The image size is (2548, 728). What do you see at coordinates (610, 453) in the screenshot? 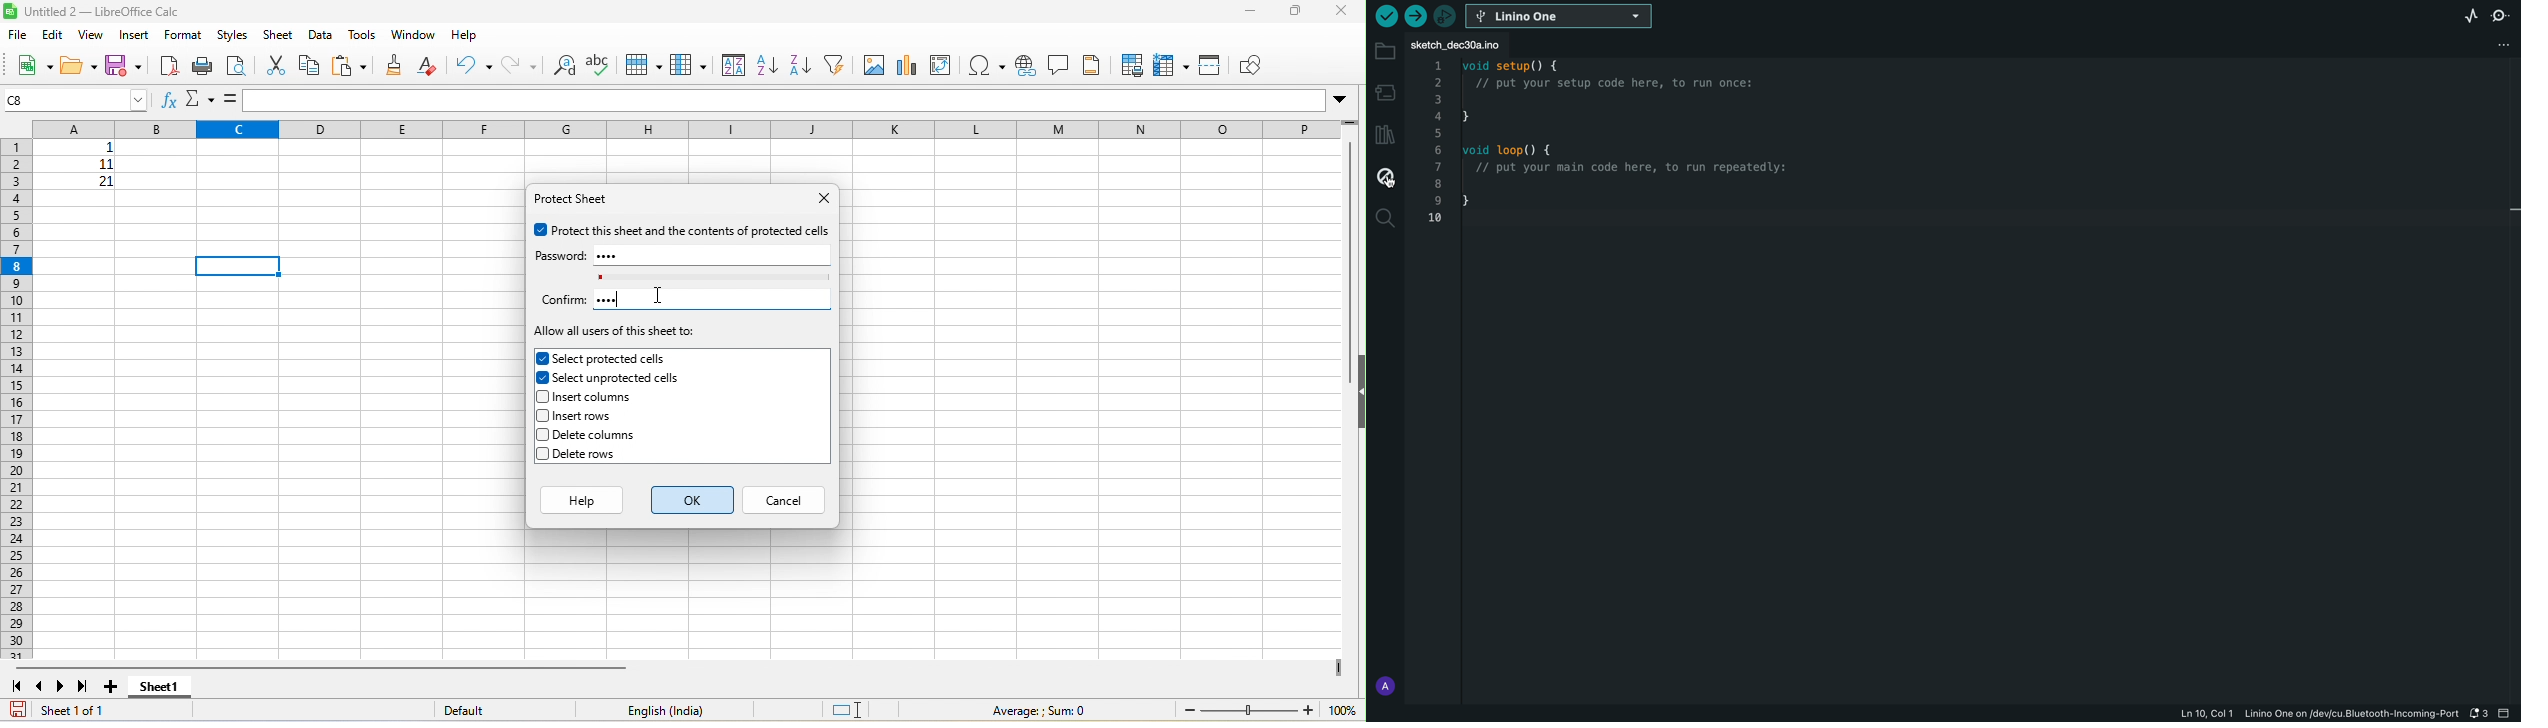
I see `delete rows` at bounding box center [610, 453].